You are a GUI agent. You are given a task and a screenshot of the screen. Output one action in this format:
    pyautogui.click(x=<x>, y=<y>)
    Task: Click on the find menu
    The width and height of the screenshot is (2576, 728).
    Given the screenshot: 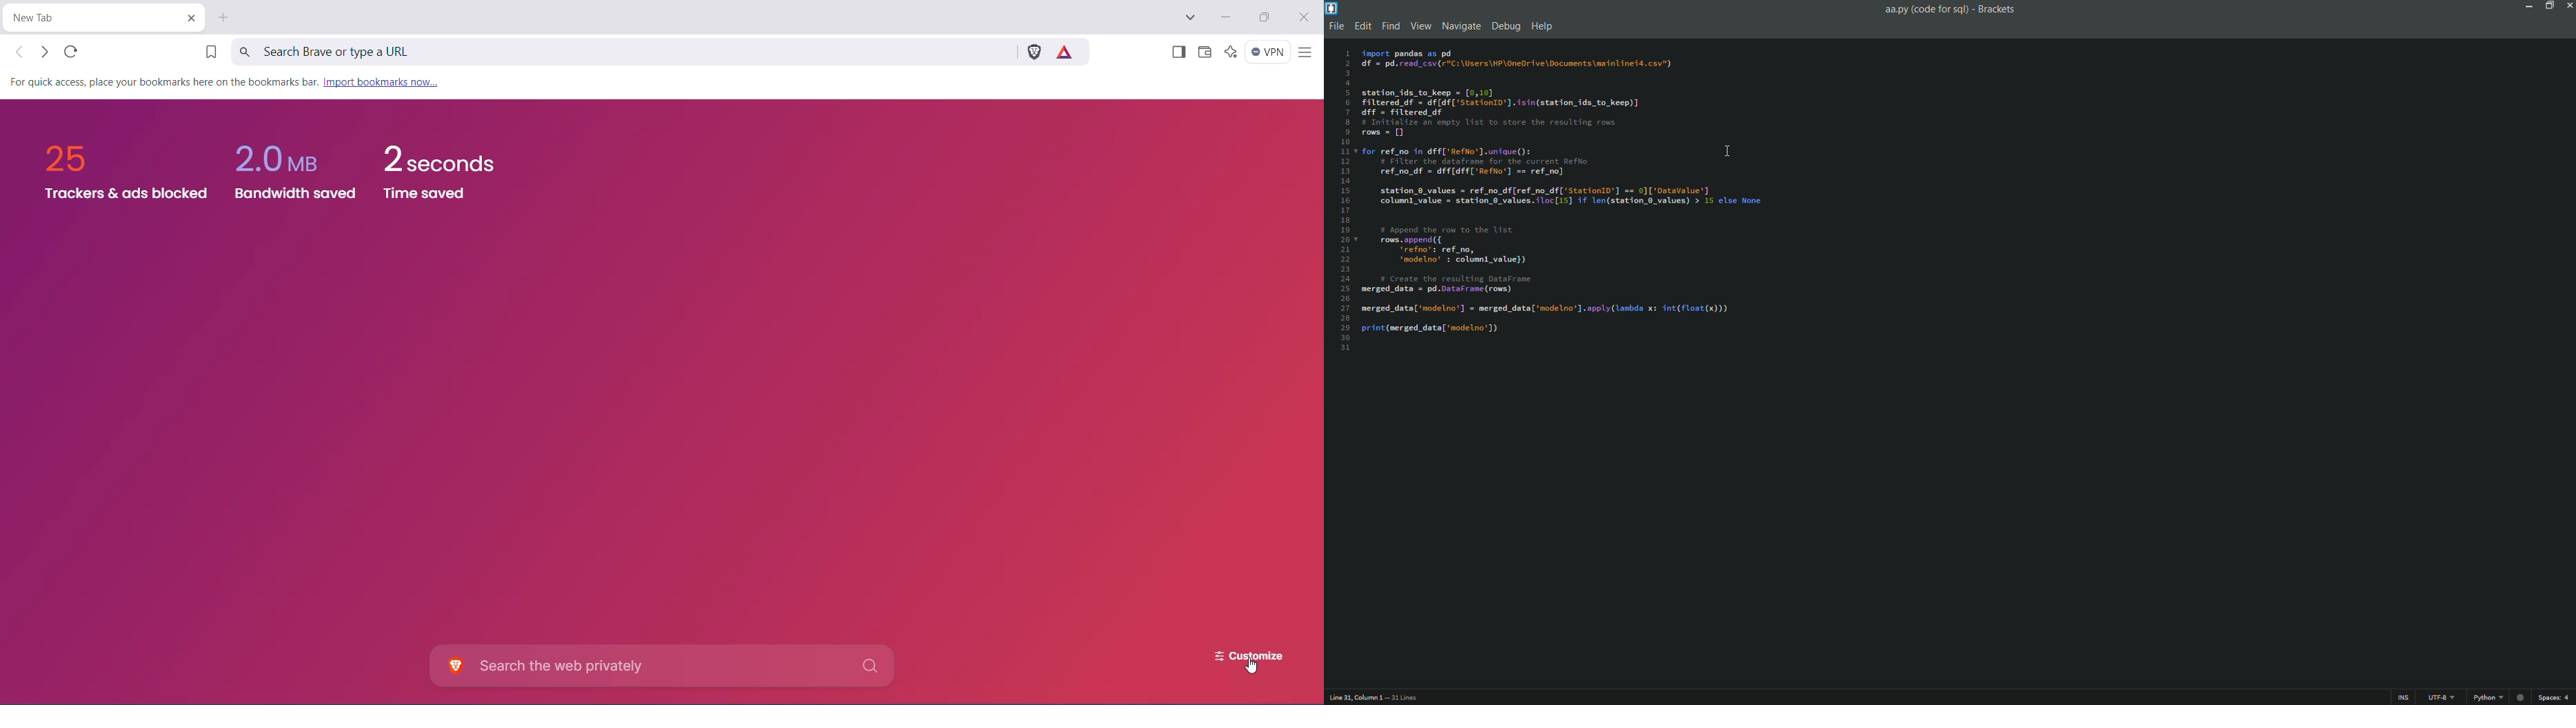 What is the action you would take?
    pyautogui.click(x=1389, y=25)
    